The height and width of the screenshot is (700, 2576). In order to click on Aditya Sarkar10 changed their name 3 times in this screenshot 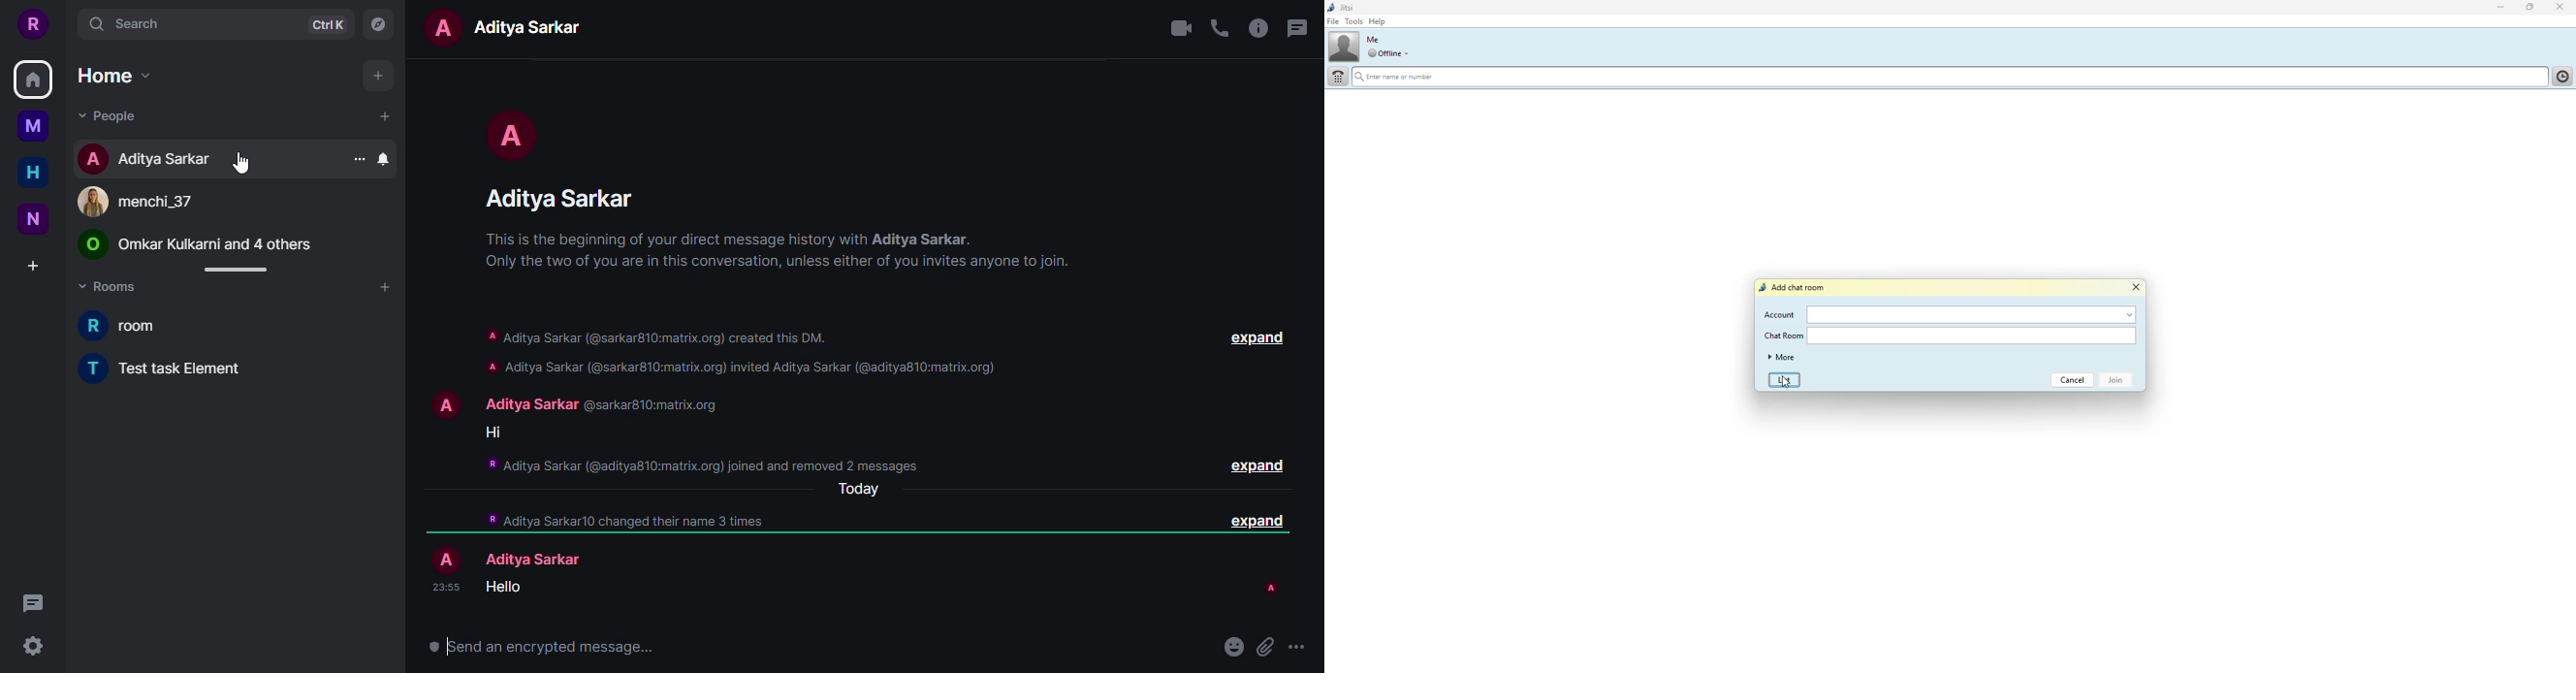, I will do `click(625, 521)`.